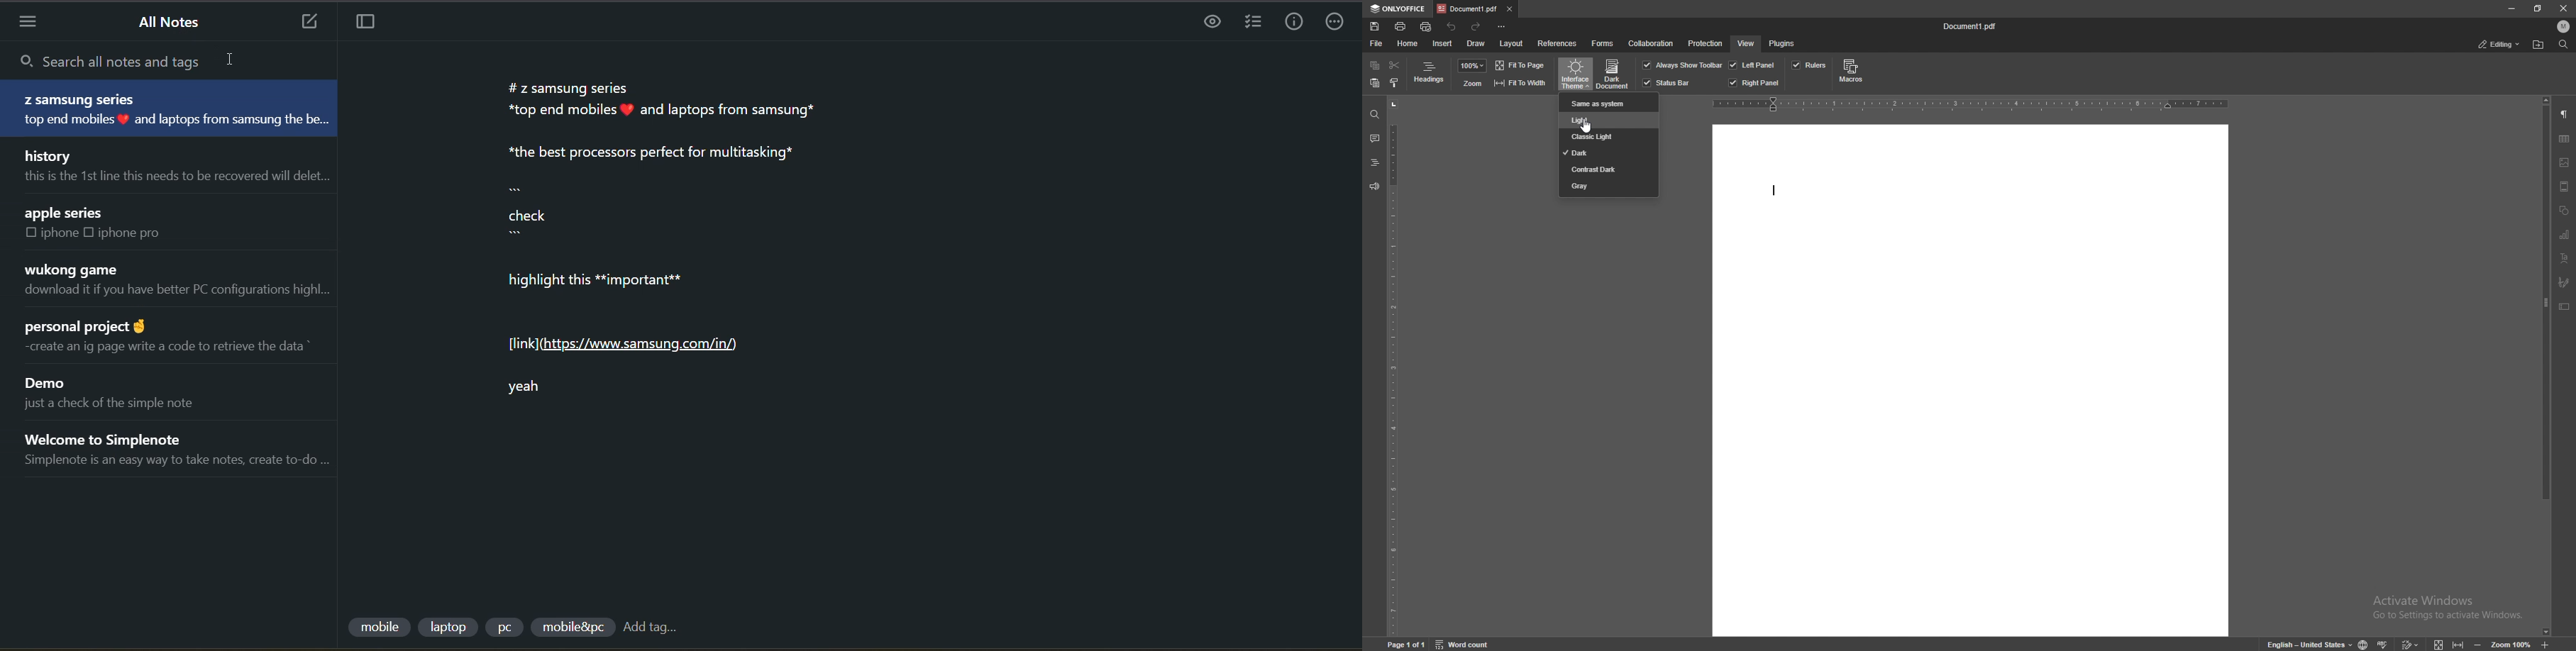 The height and width of the screenshot is (672, 2576). What do you see at coordinates (1288, 23) in the screenshot?
I see `info` at bounding box center [1288, 23].